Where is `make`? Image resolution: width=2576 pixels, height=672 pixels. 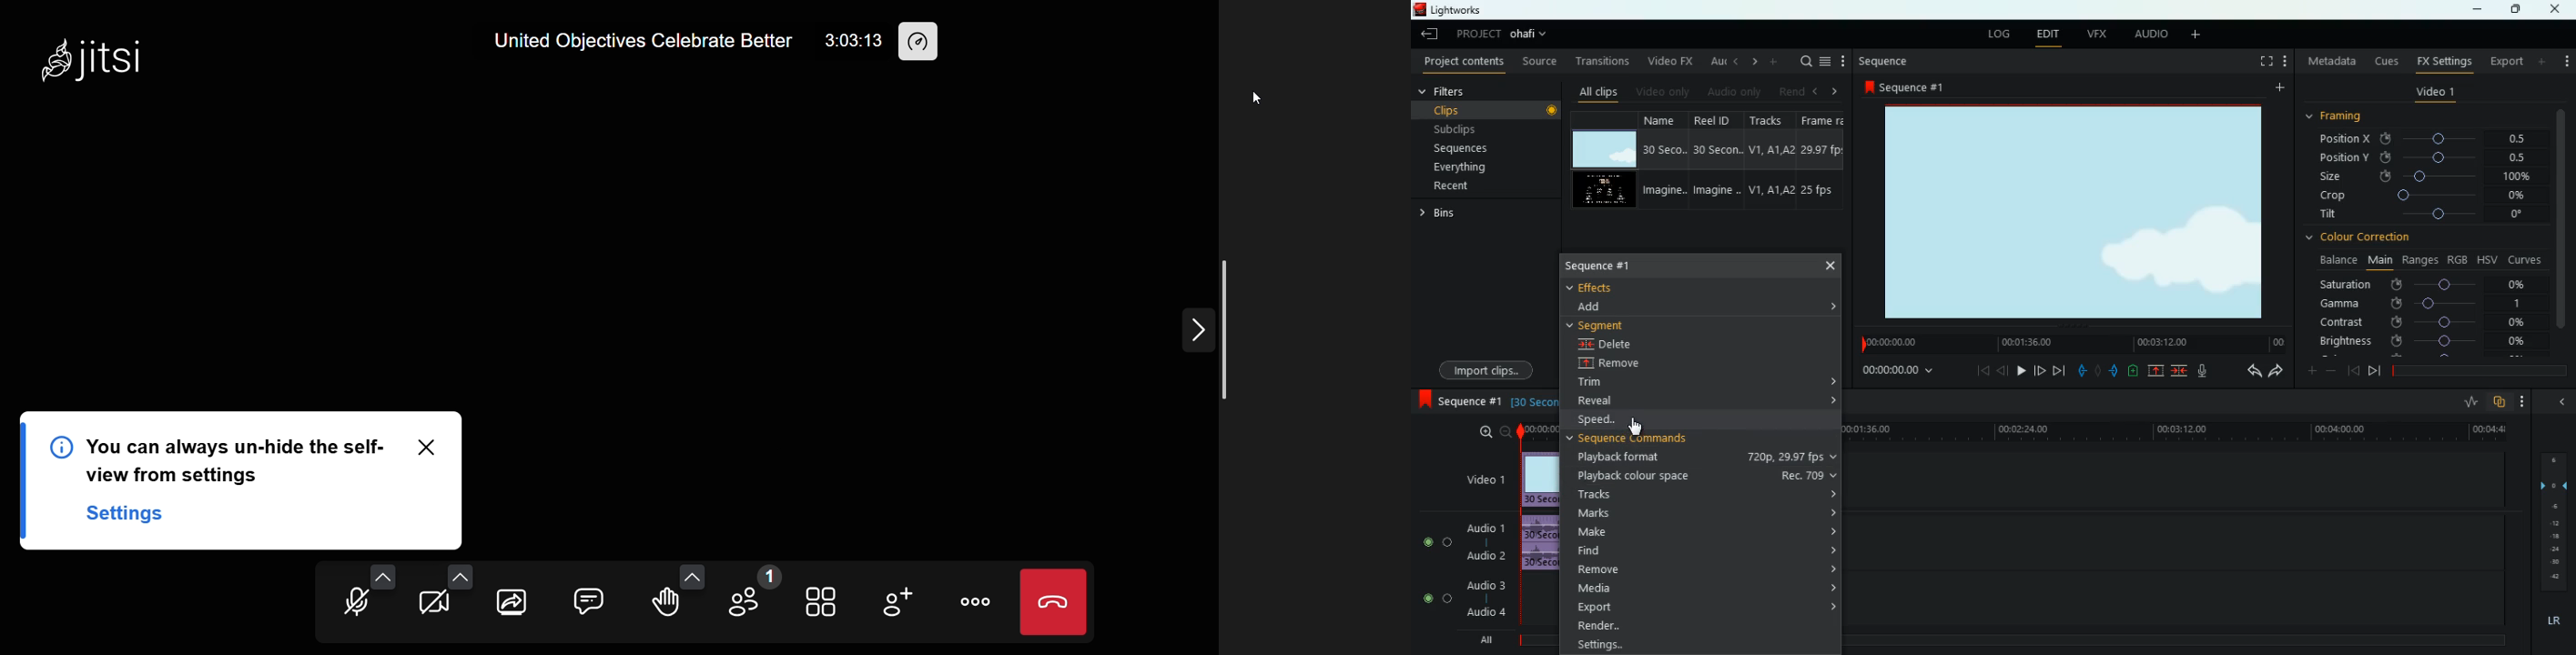 make is located at coordinates (1626, 533).